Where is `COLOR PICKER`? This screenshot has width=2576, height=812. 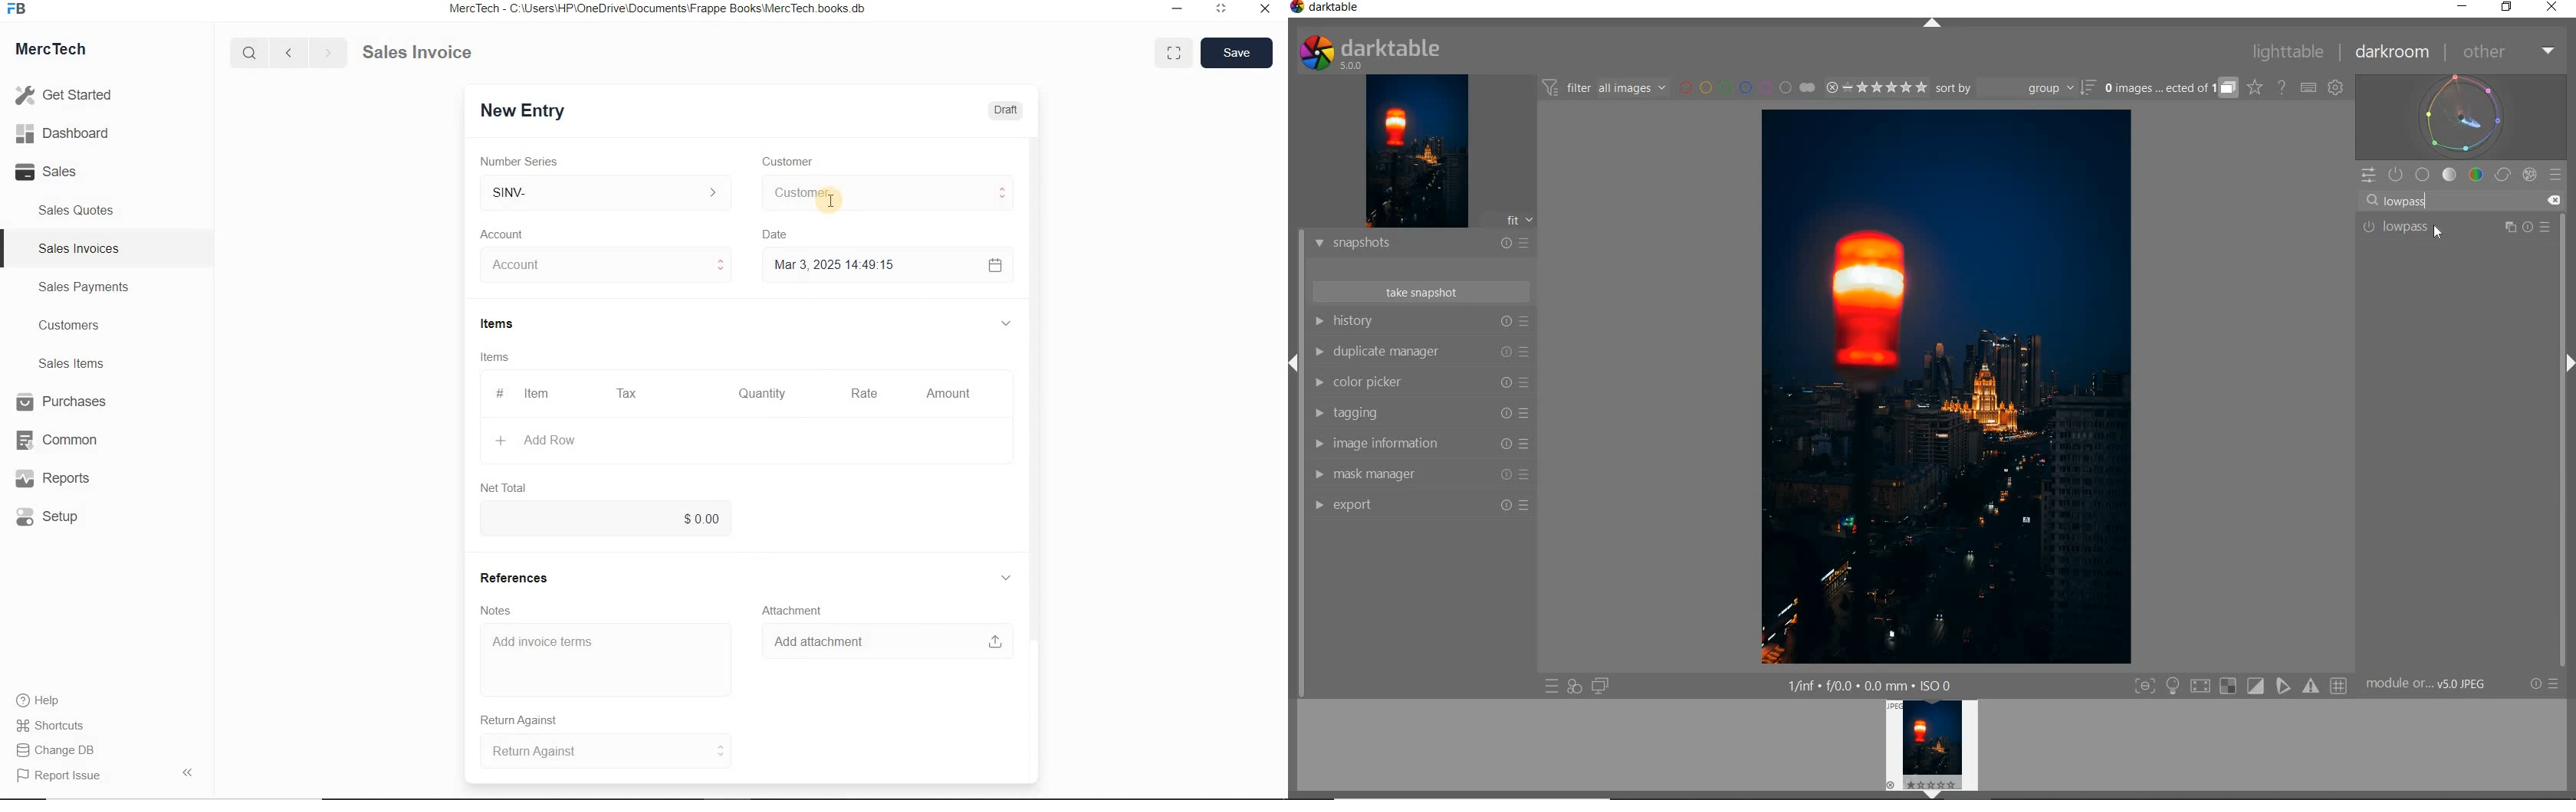
COLOR PICKER is located at coordinates (1393, 383).